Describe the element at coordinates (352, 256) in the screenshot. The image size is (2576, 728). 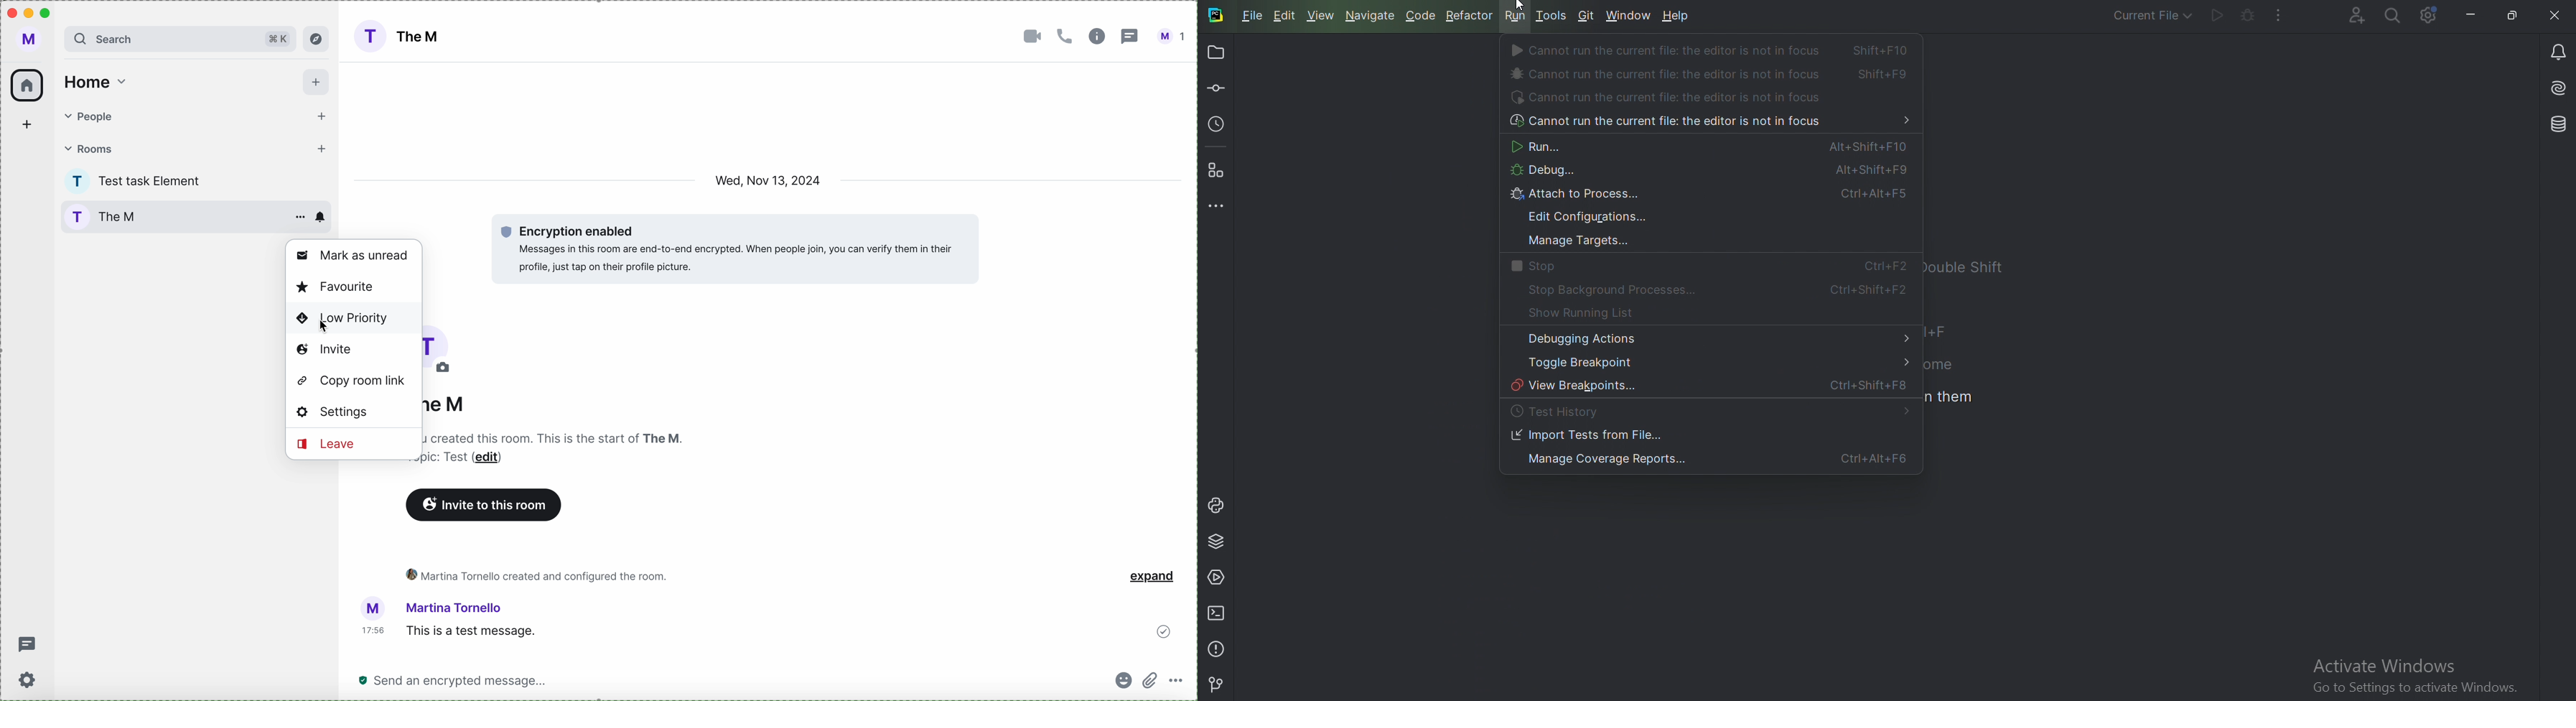
I see `mark as unread` at that location.